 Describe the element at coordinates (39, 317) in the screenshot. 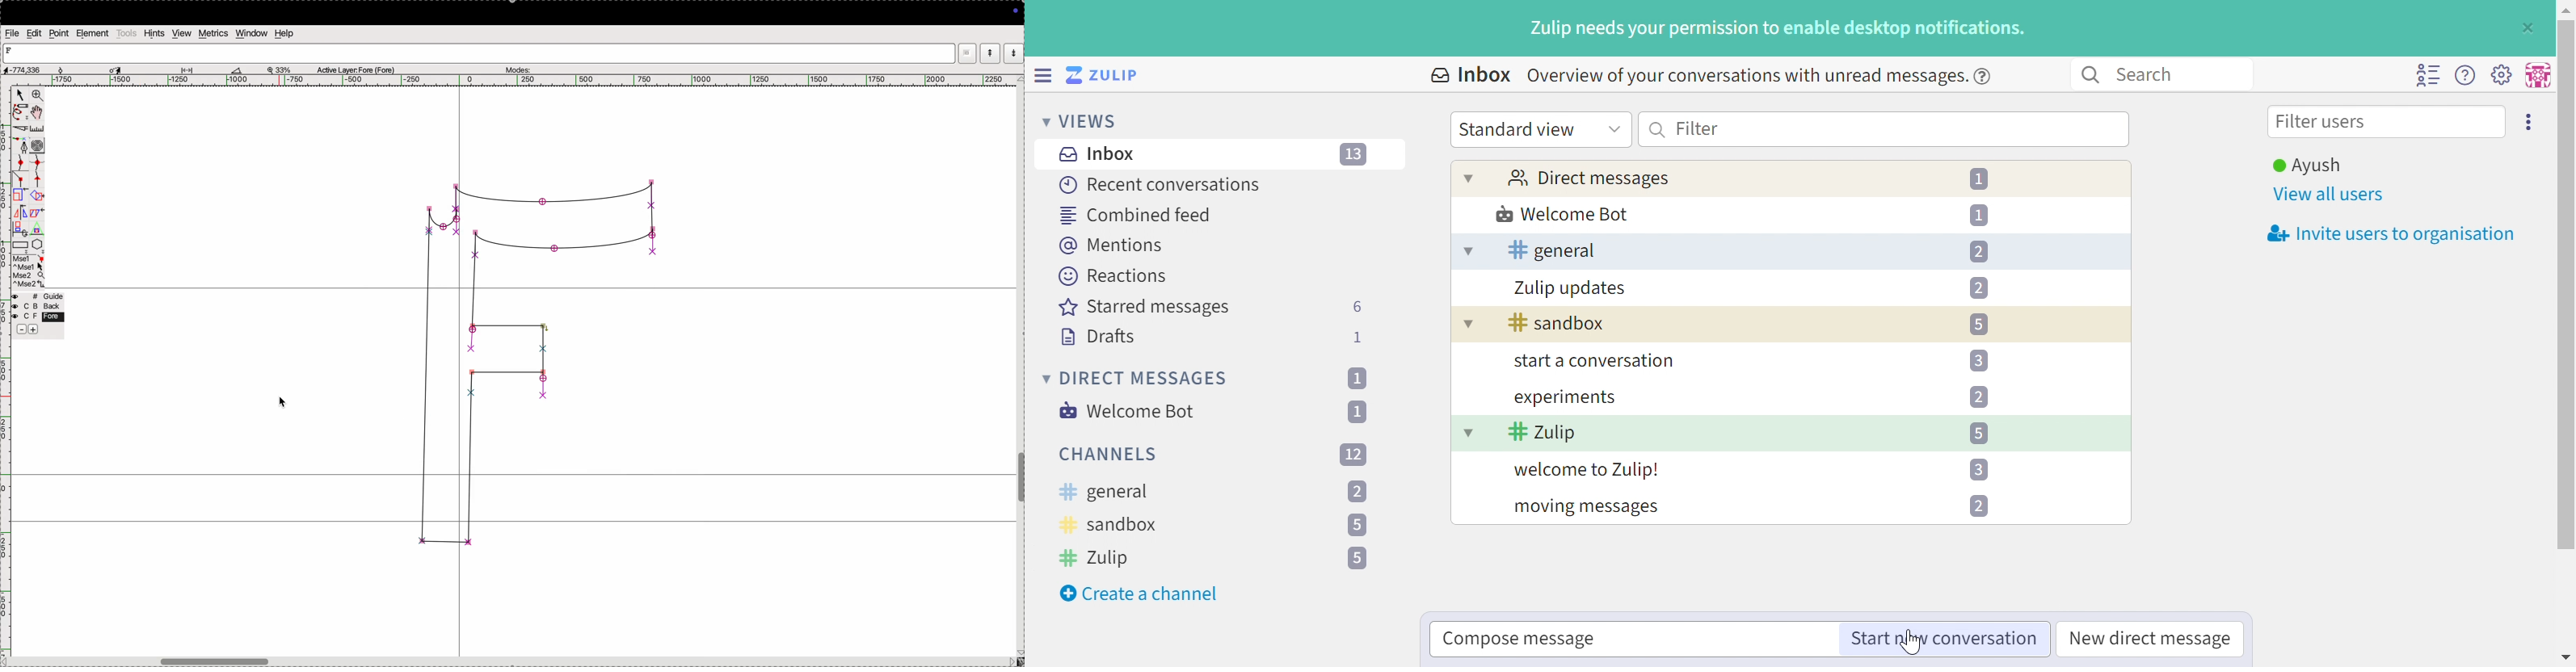

I see `fore` at that location.